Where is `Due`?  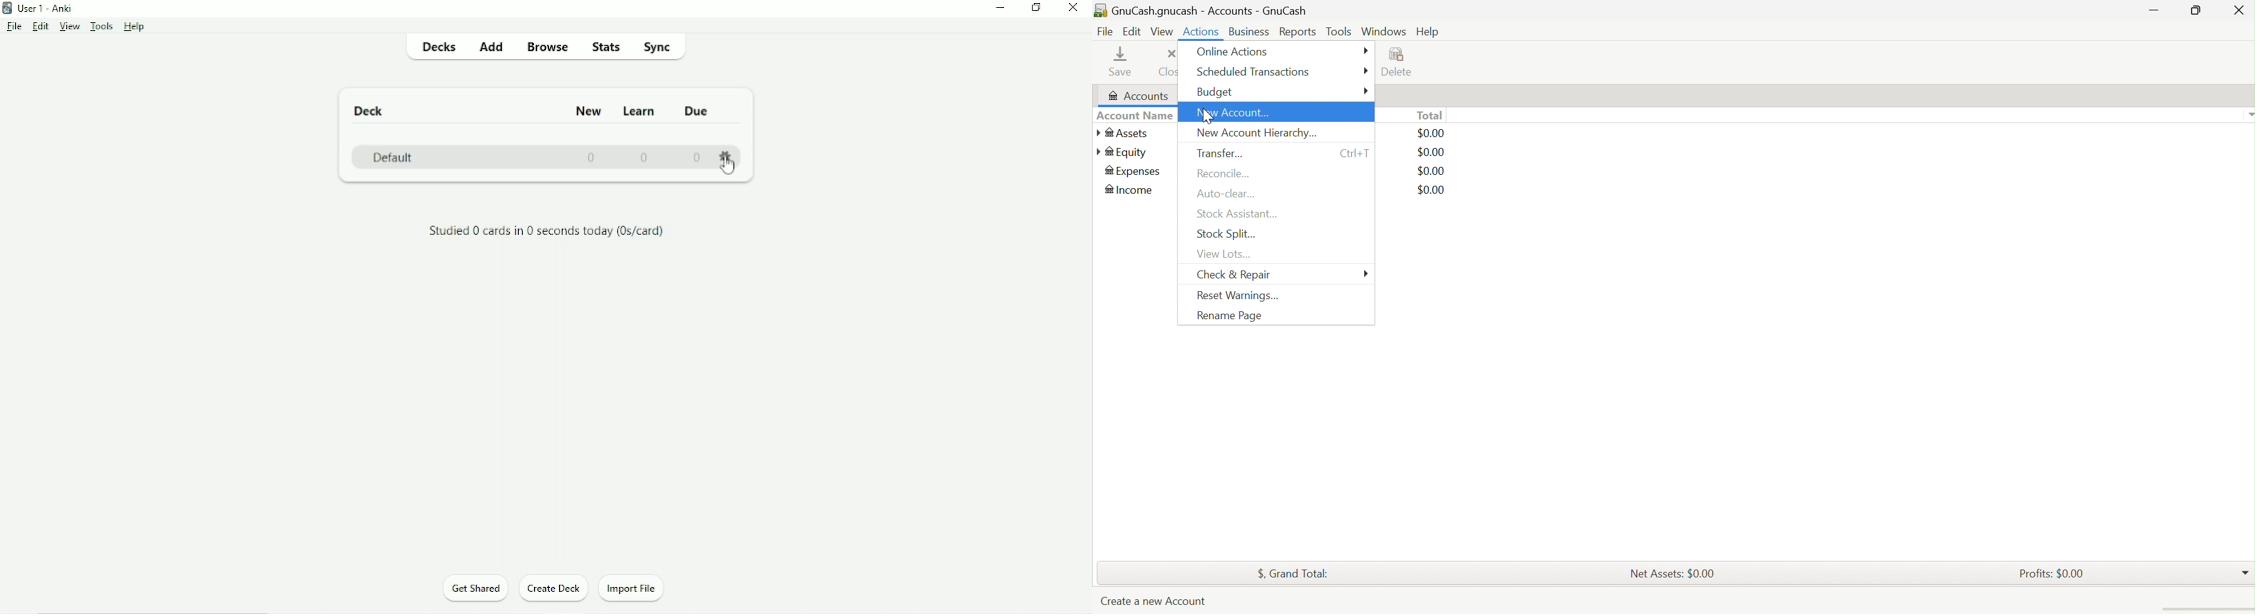
Due is located at coordinates (697, 109).